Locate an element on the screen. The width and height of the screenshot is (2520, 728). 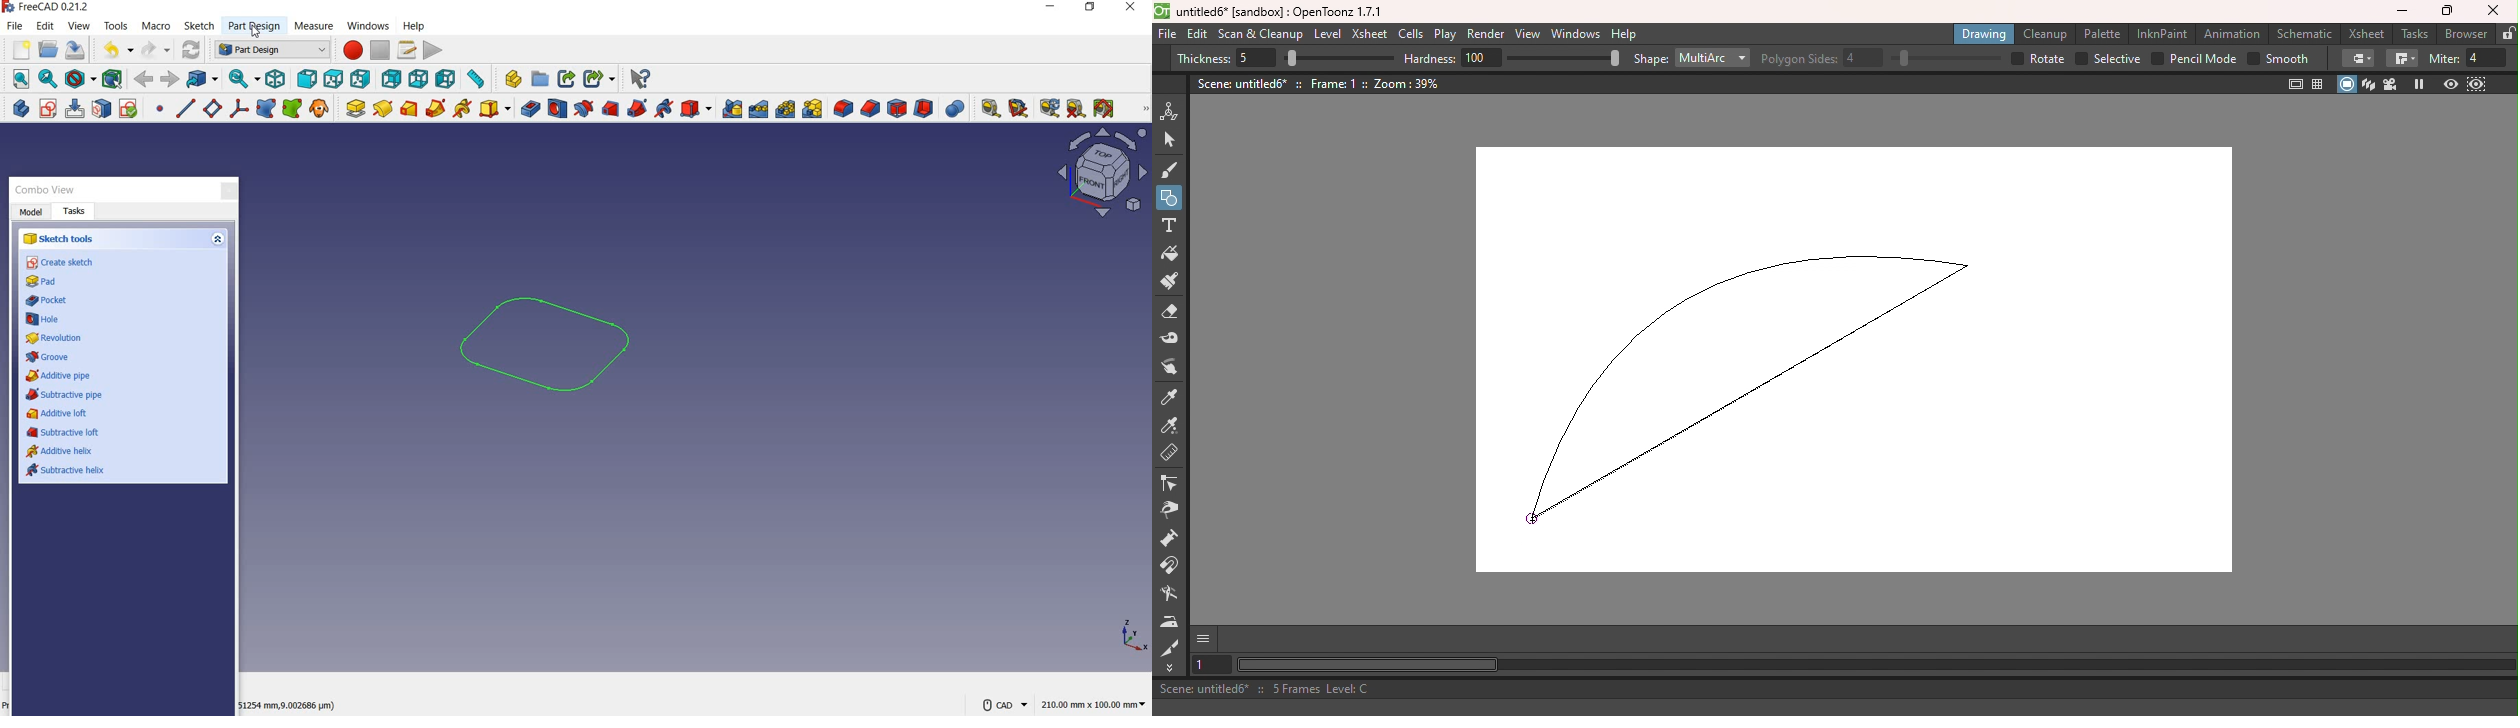
draft is located at coordinates (896, 107).